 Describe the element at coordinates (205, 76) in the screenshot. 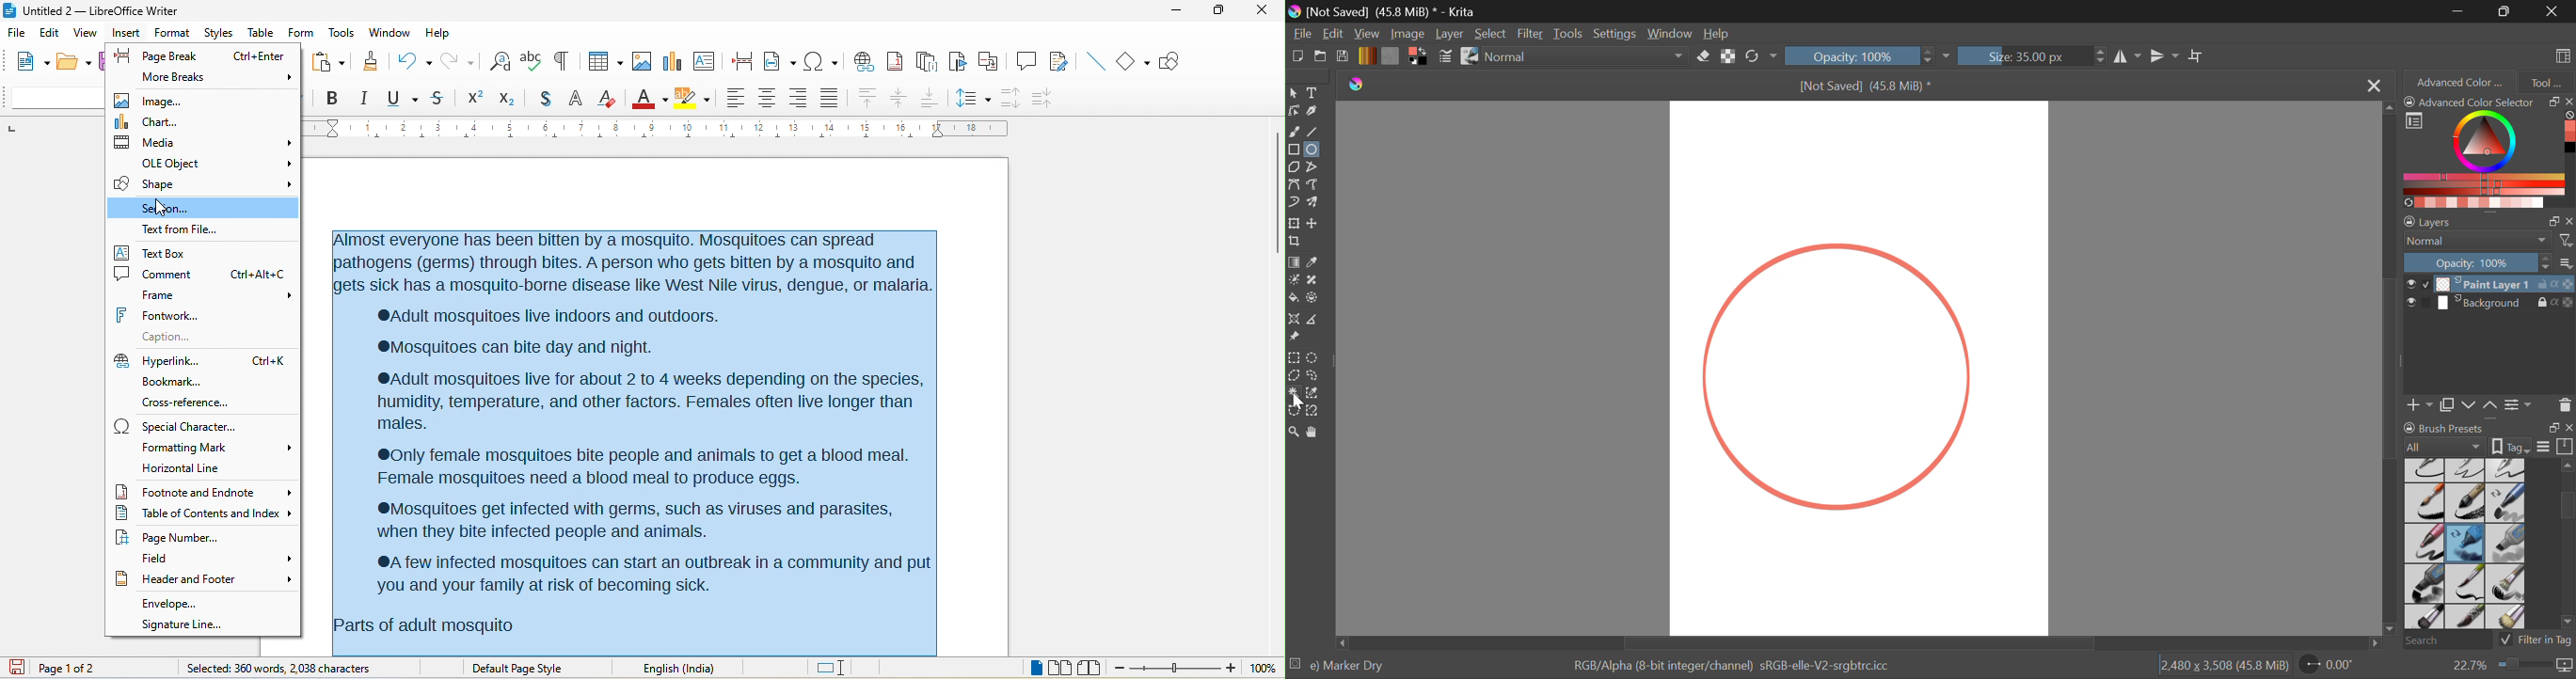

I see `more breaks` at that location.